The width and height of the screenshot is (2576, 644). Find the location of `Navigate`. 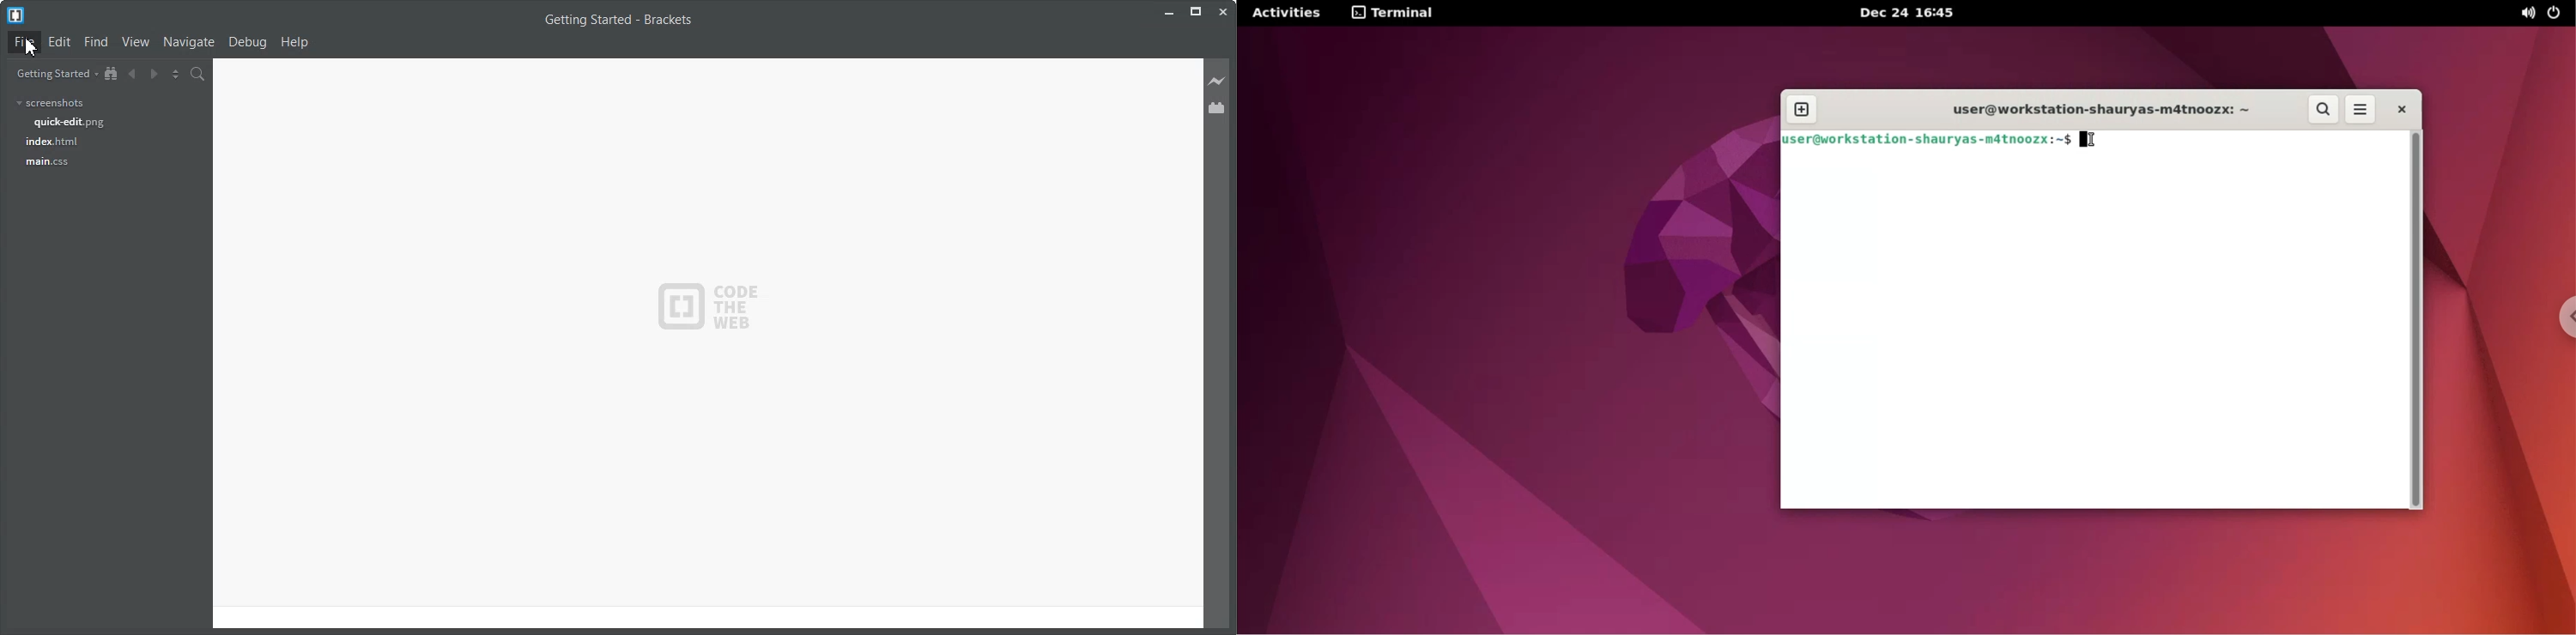

Navigate is located at coordinates (190, 42).